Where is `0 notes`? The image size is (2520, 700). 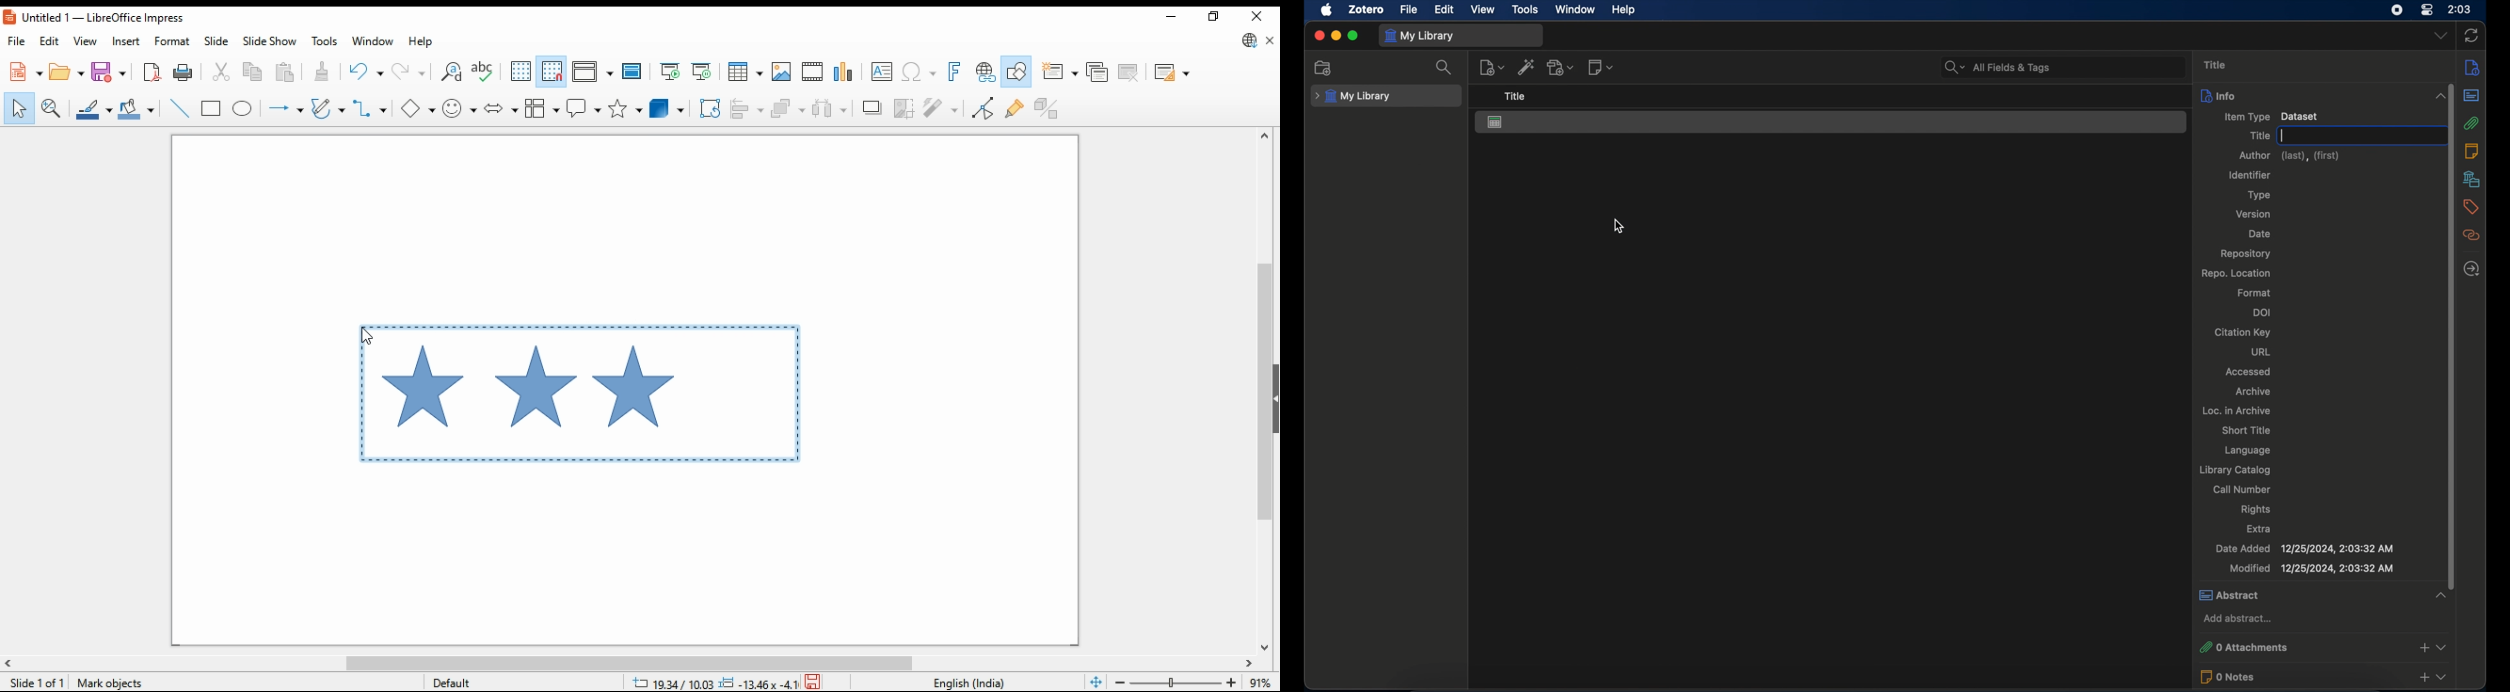
0 notes is located at coordinates (2323, 677).